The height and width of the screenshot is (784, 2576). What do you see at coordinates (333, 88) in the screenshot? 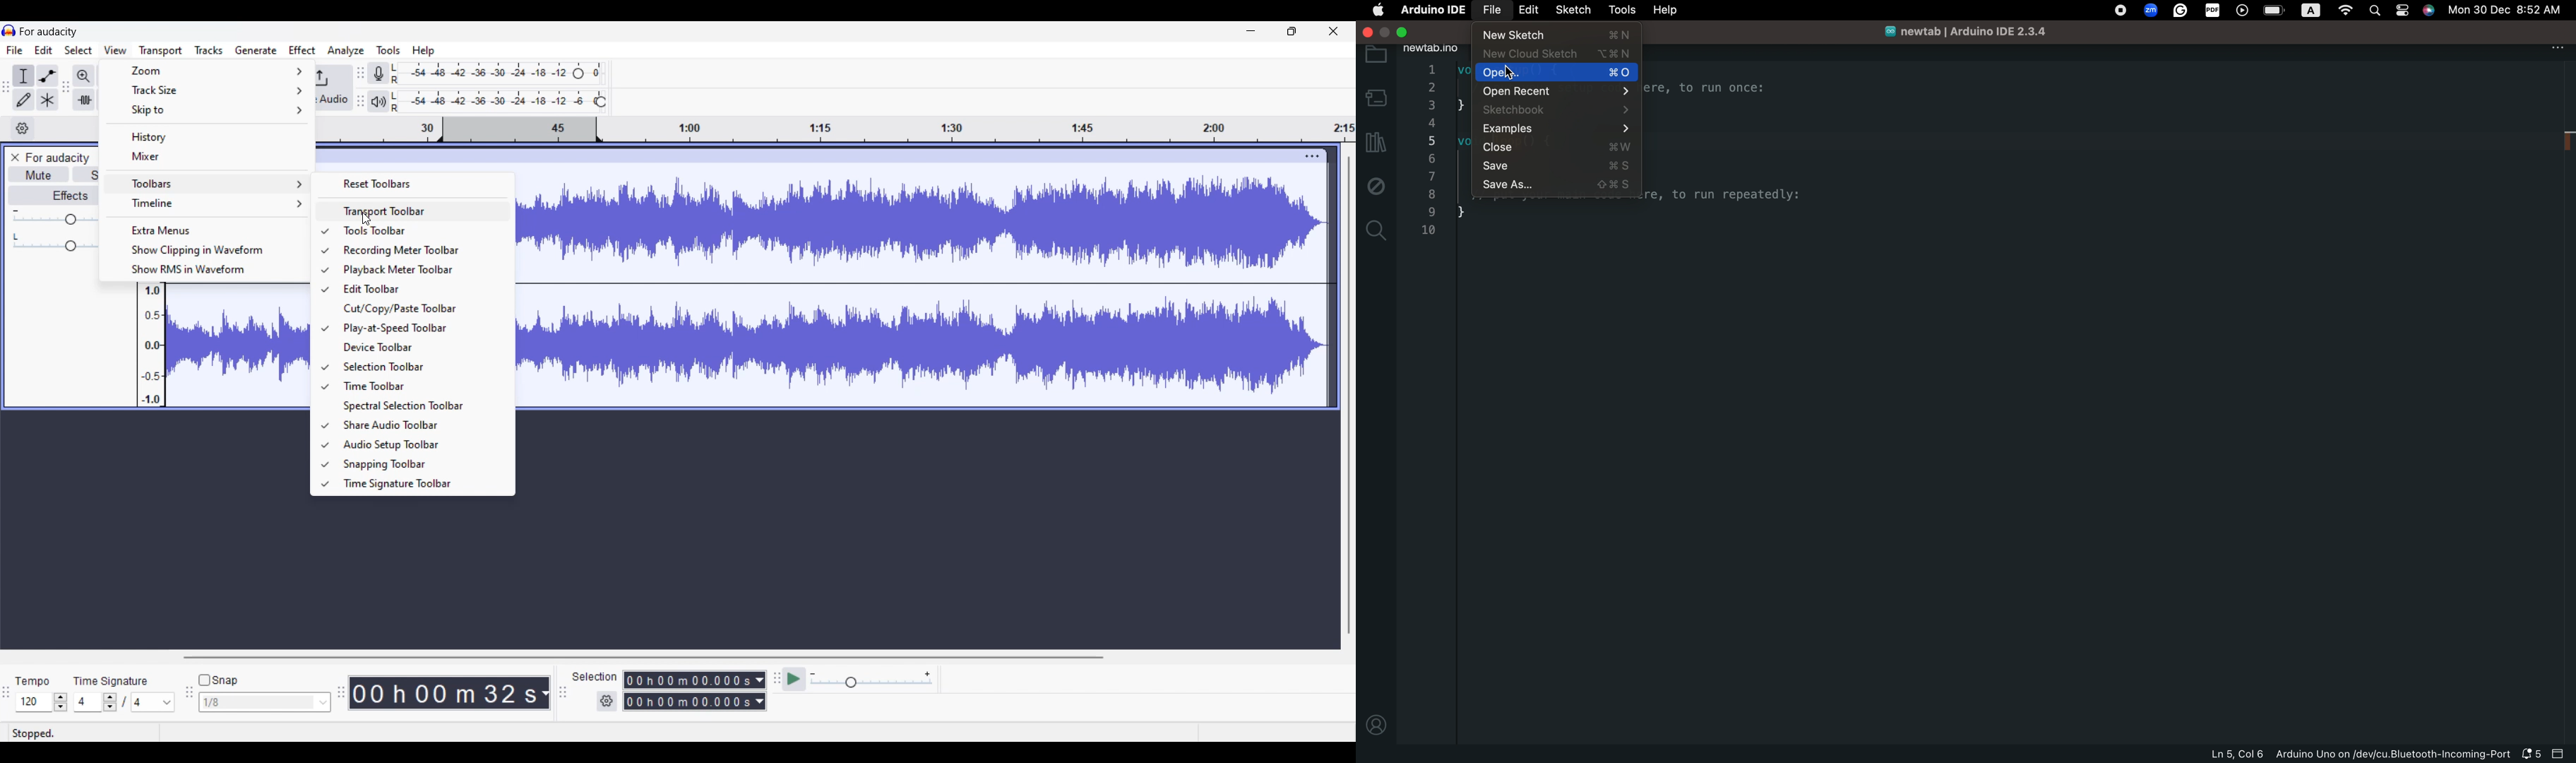
I see `Share audio` at bounding box center [333, 88].